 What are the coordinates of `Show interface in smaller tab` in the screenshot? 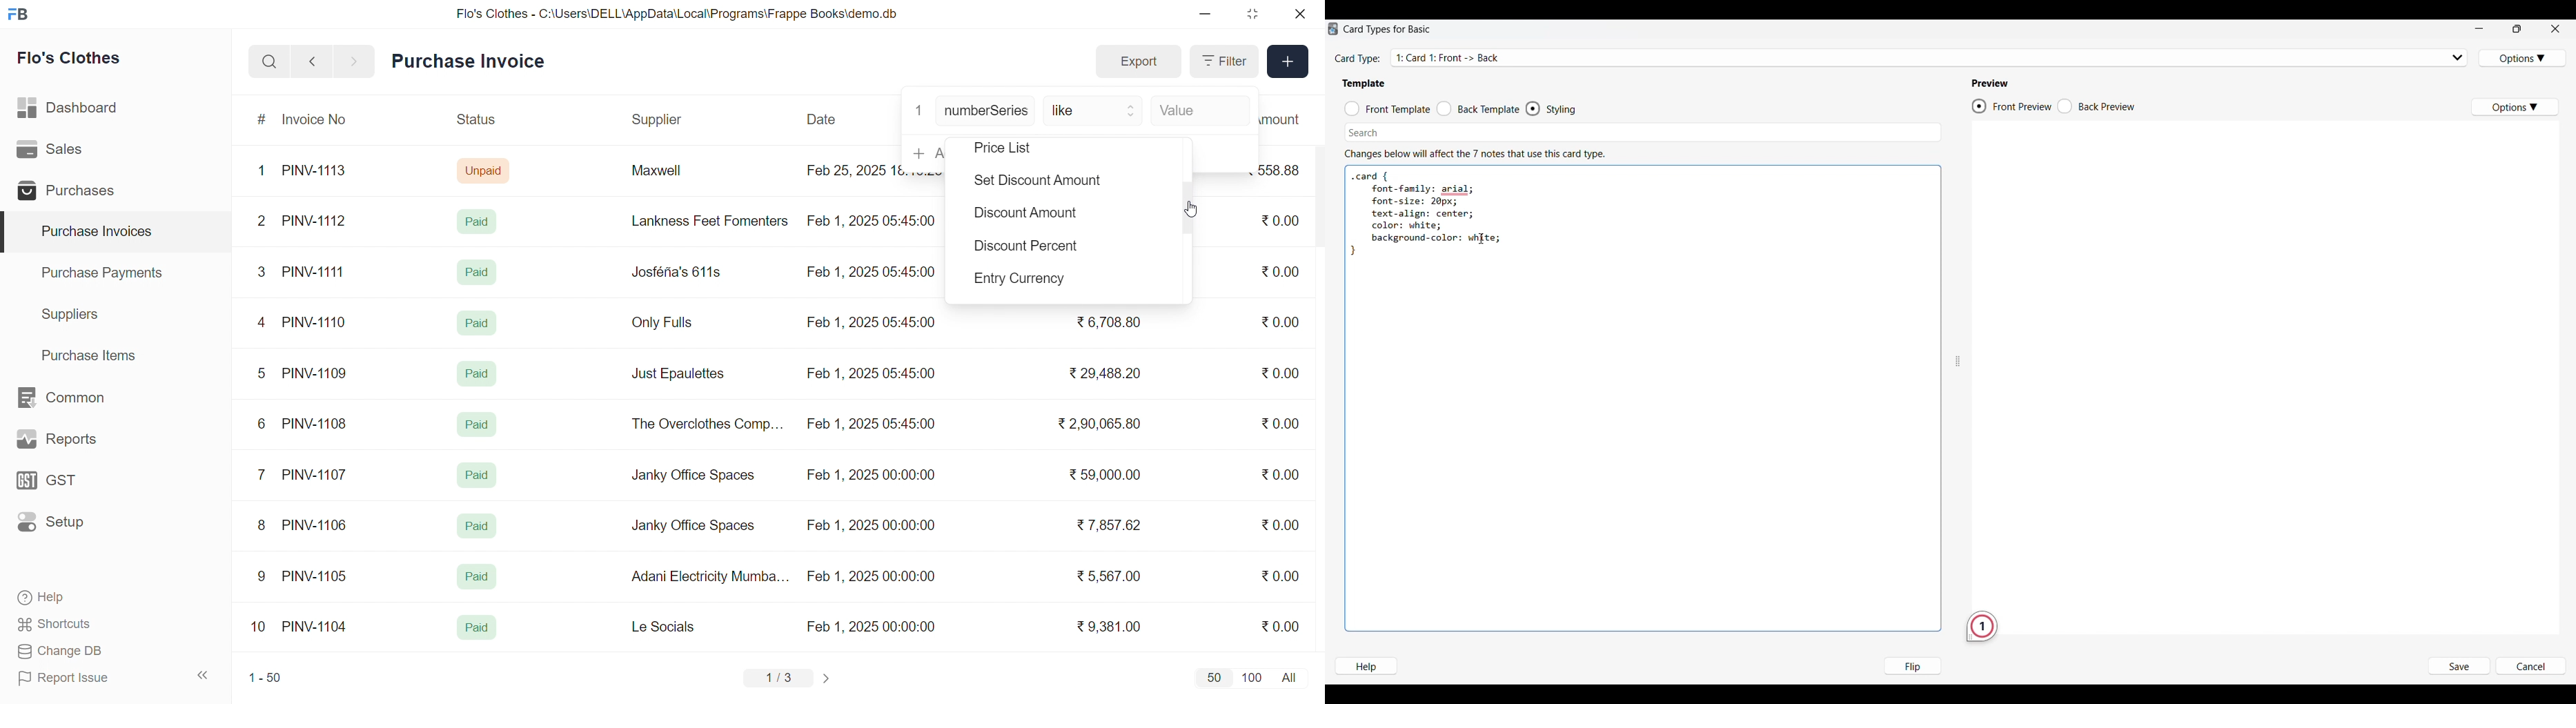 It's located at (2518, 29).